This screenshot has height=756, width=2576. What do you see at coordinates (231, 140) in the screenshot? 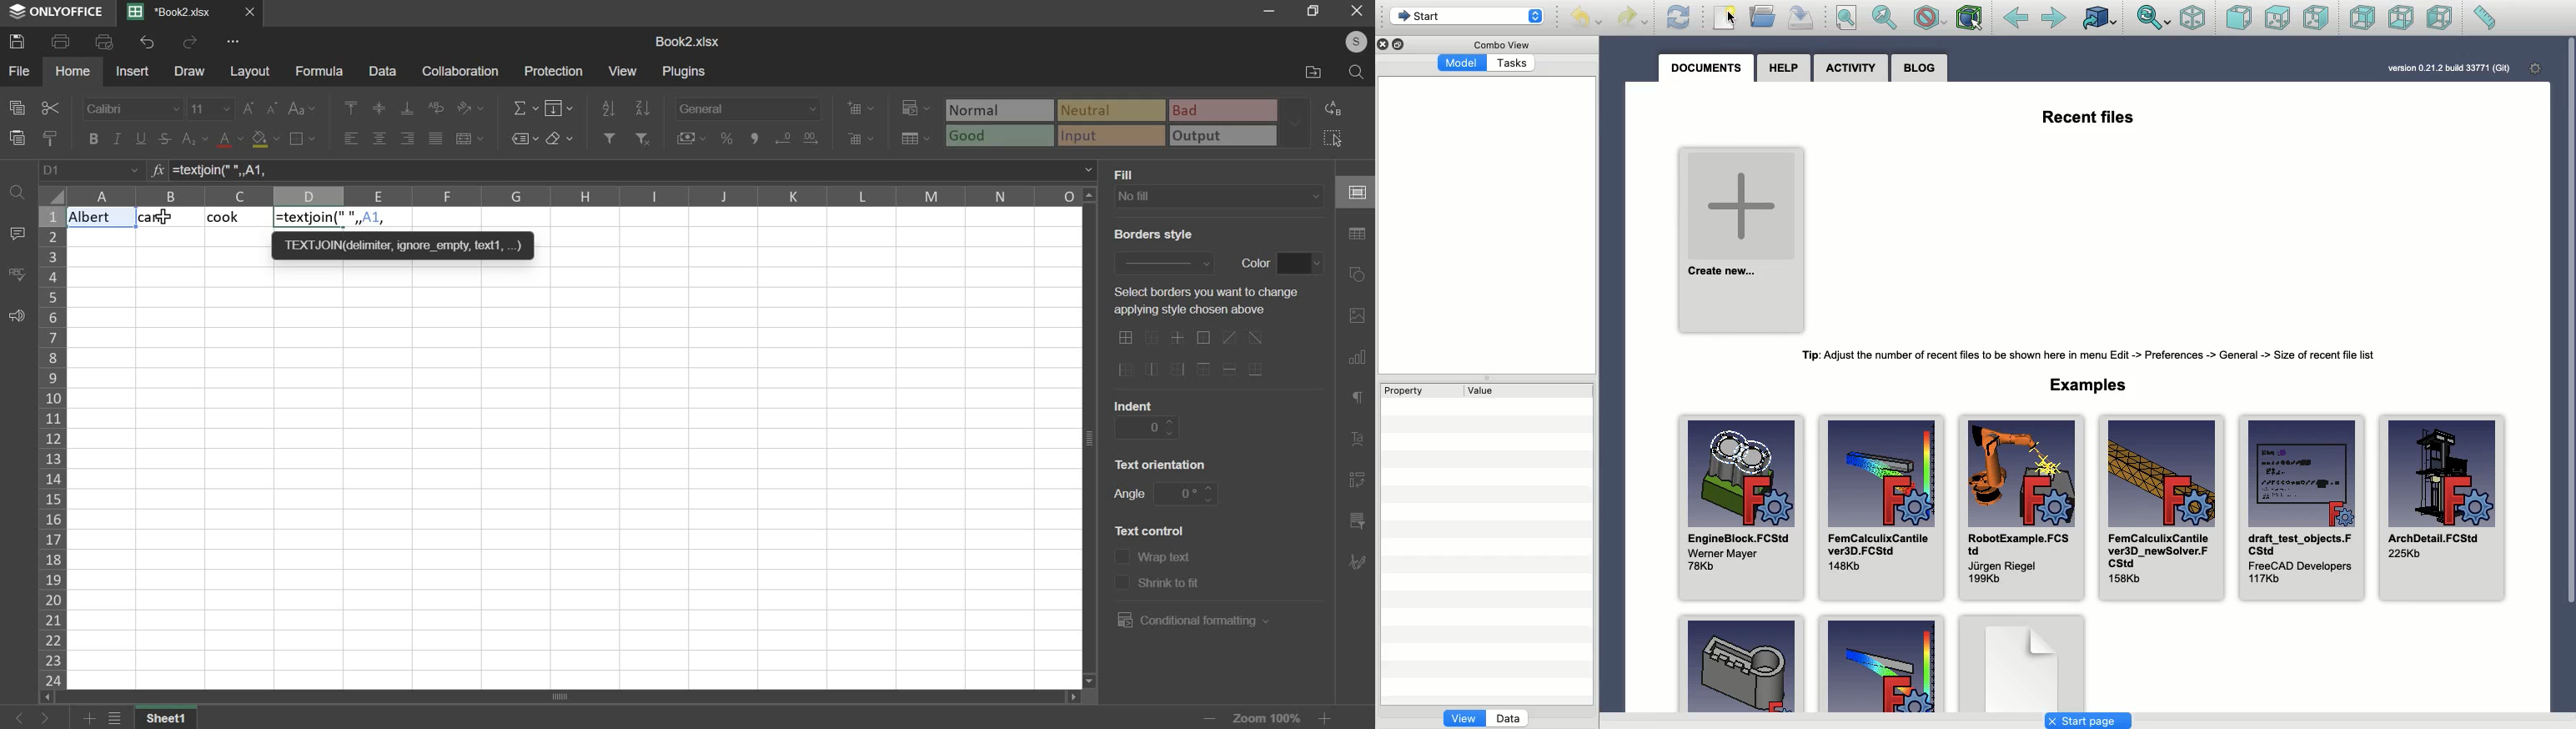
I see `text color` at bounding box center [231, 140].